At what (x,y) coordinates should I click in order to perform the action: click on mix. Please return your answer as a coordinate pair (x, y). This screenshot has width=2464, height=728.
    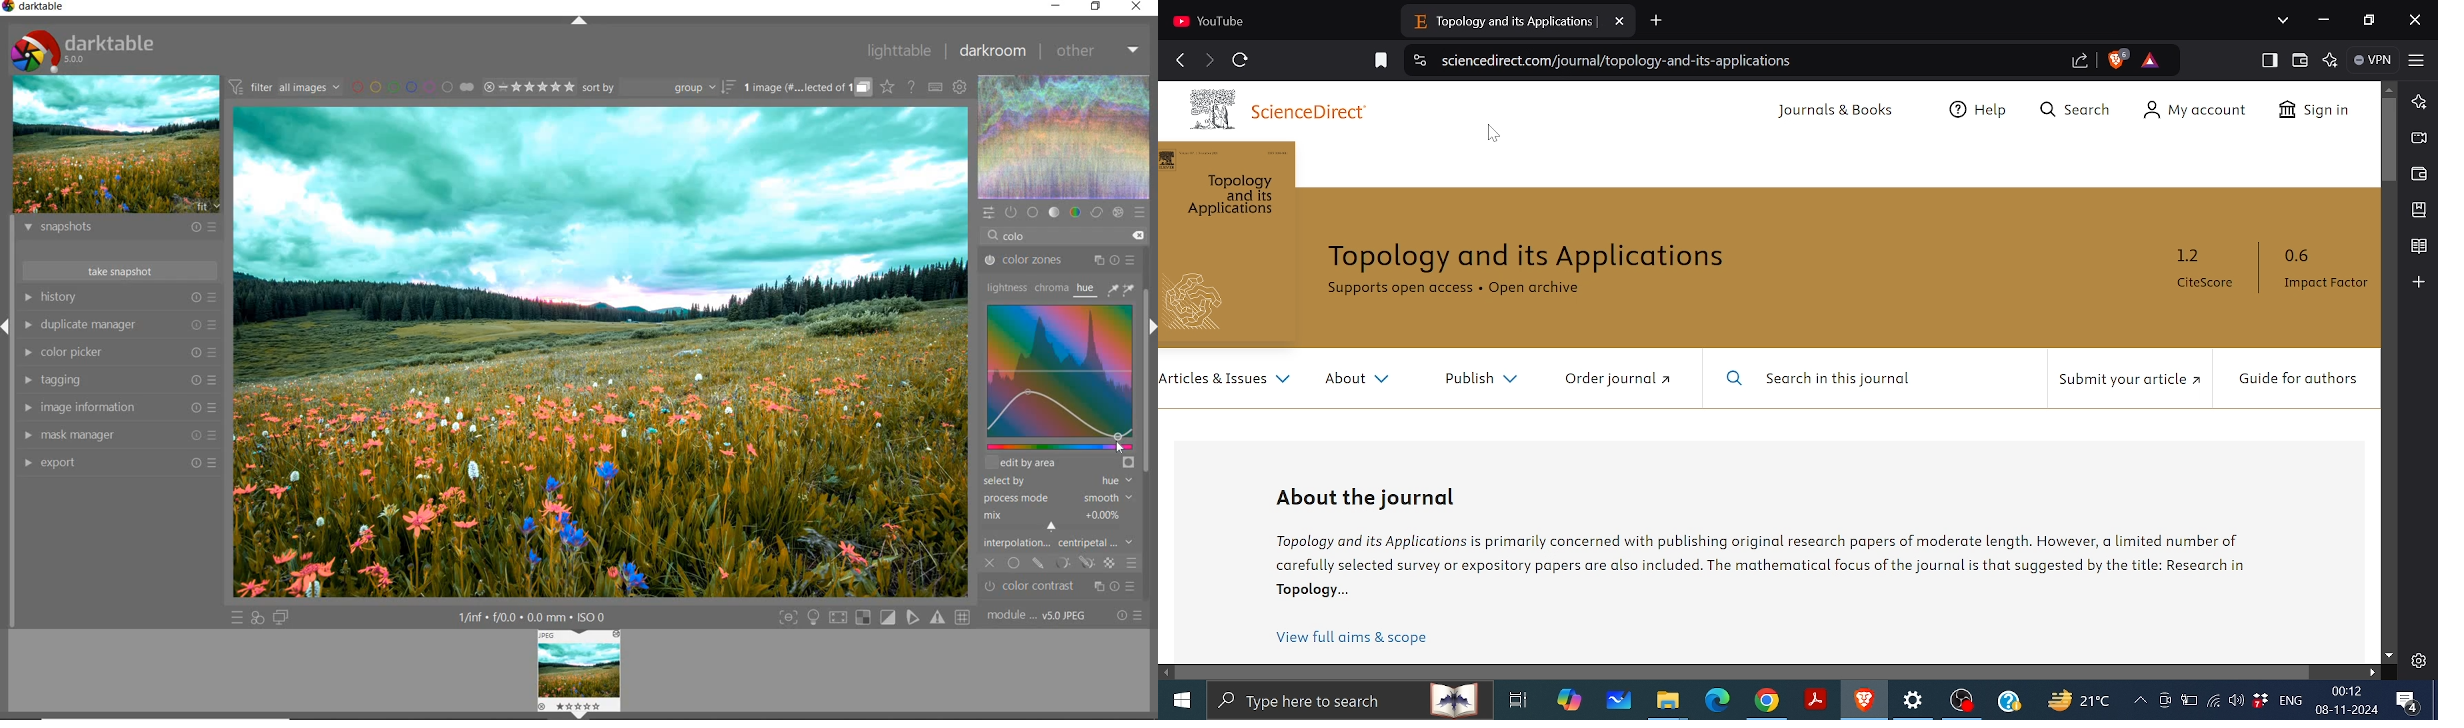
    Looking at the image, I should click on (1061, 521).